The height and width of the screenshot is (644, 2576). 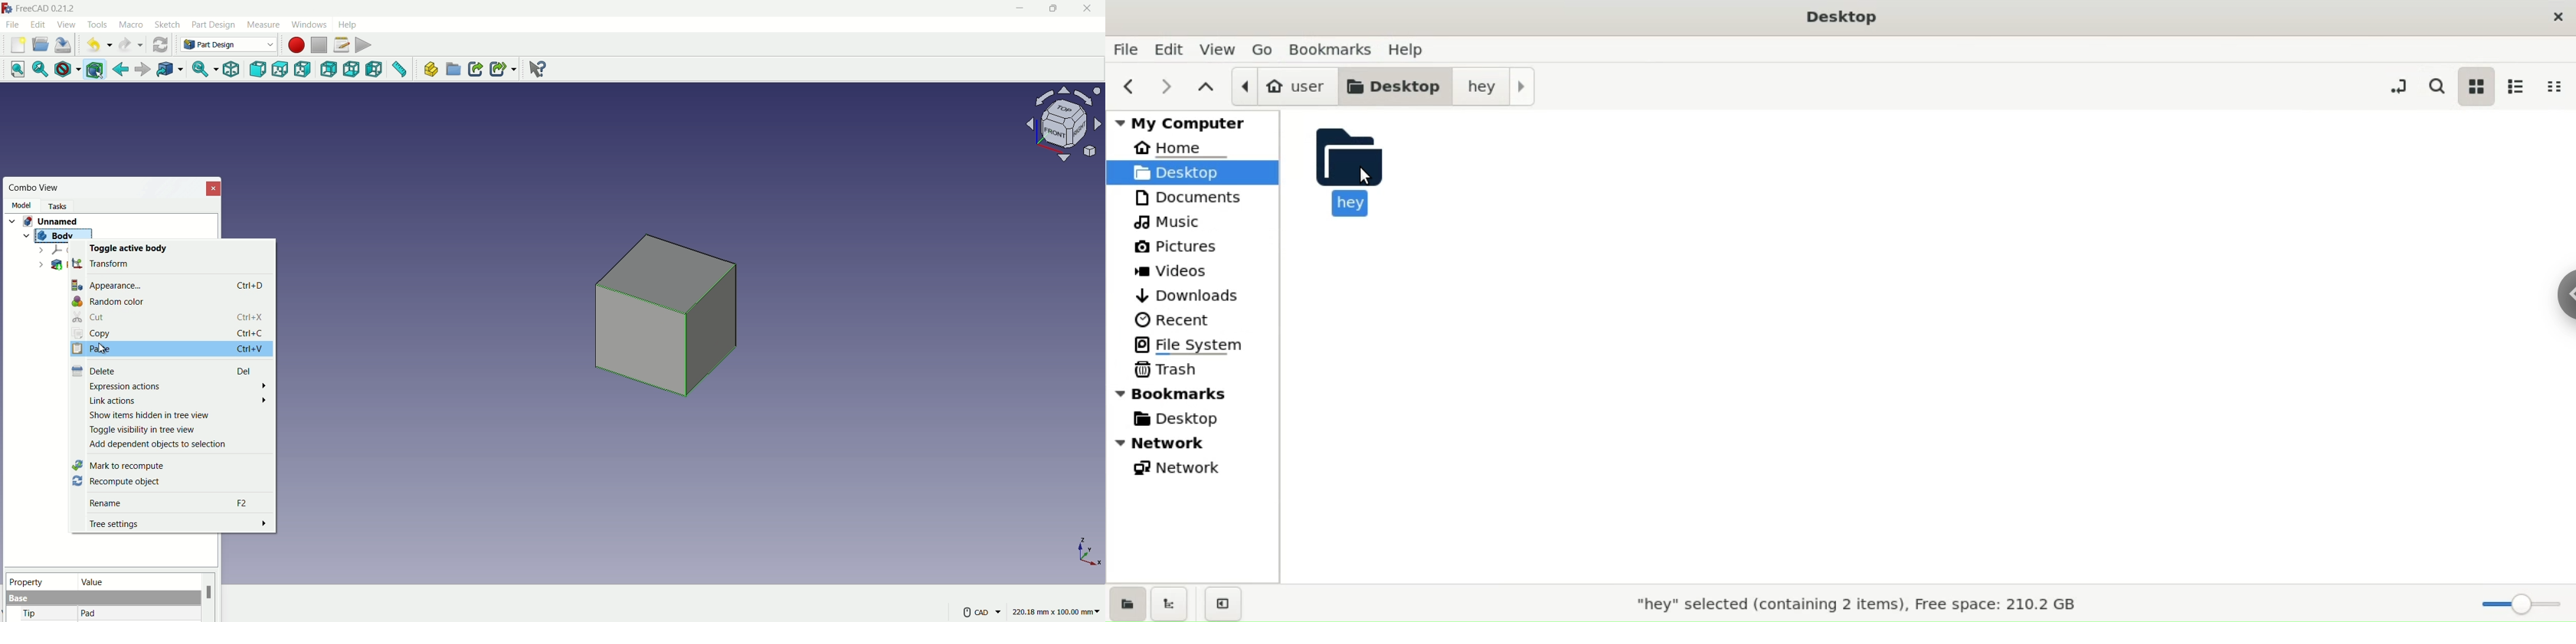 I want to click on sync view, so click(x=200, y=70).